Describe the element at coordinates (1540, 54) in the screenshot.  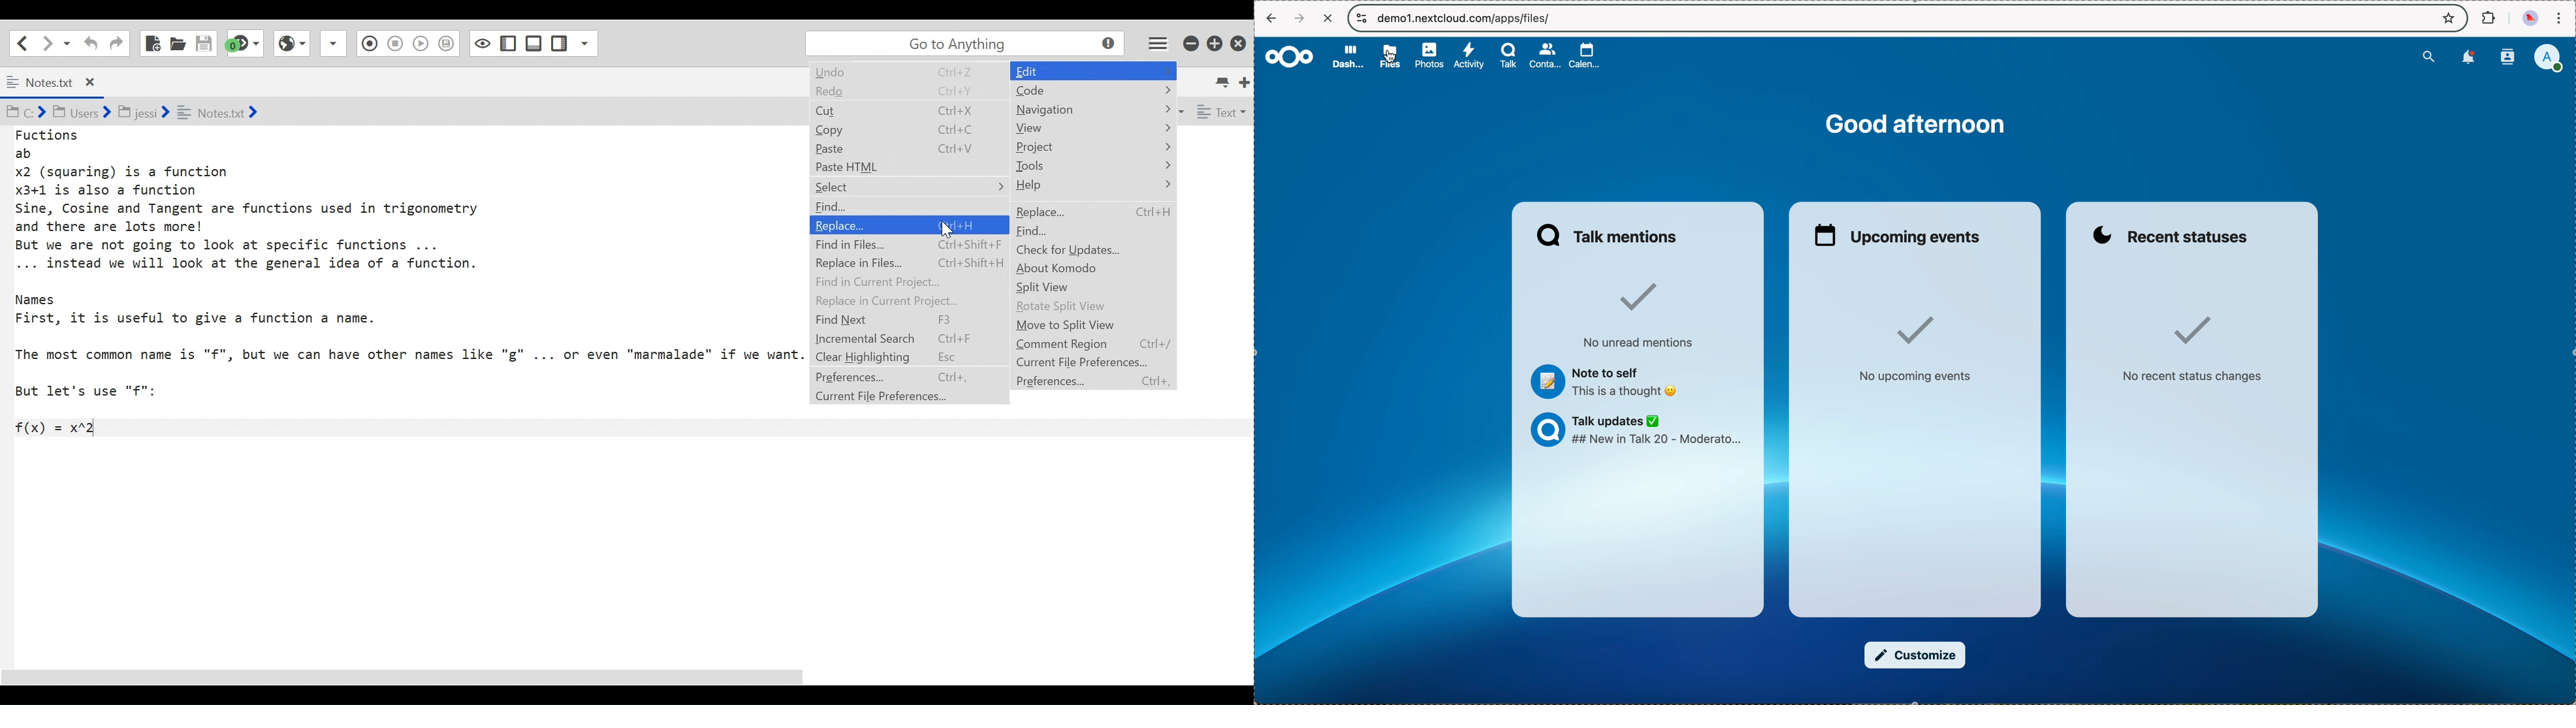
I see `contacts` at that location.